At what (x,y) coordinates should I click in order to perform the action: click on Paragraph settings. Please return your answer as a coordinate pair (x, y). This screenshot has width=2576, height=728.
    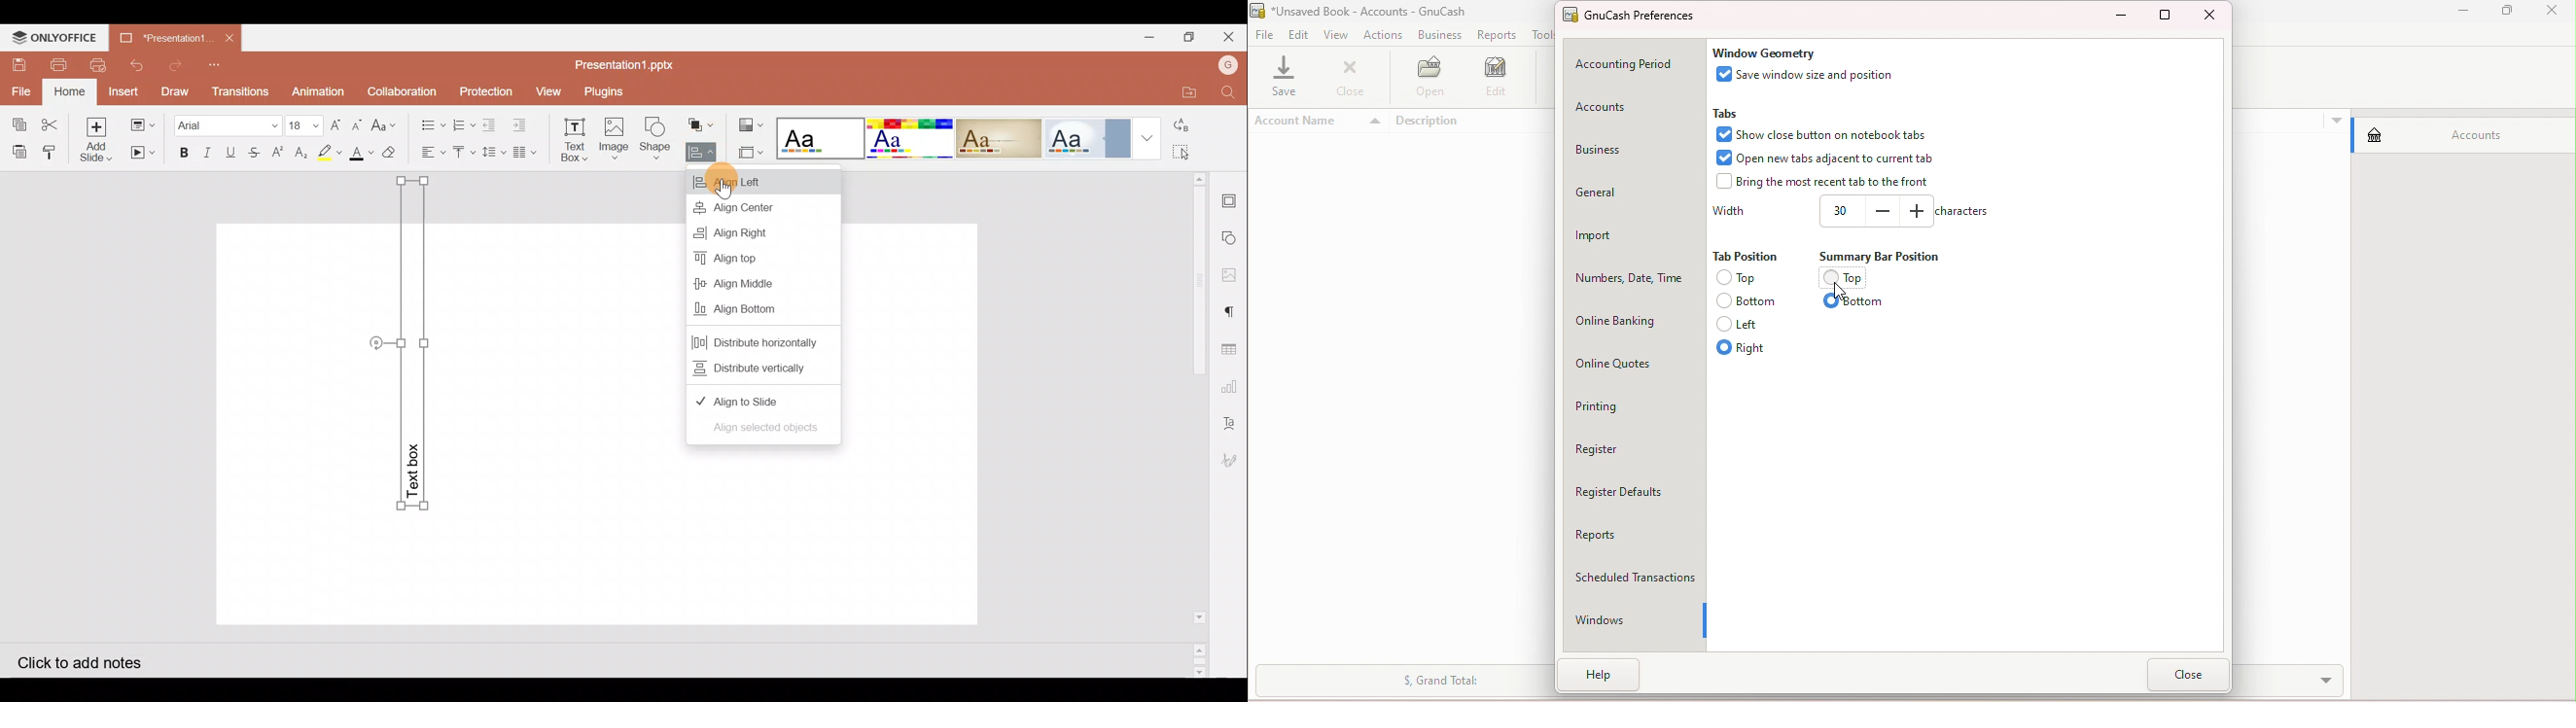
    Looking at the image, I should click on (1235, 311).